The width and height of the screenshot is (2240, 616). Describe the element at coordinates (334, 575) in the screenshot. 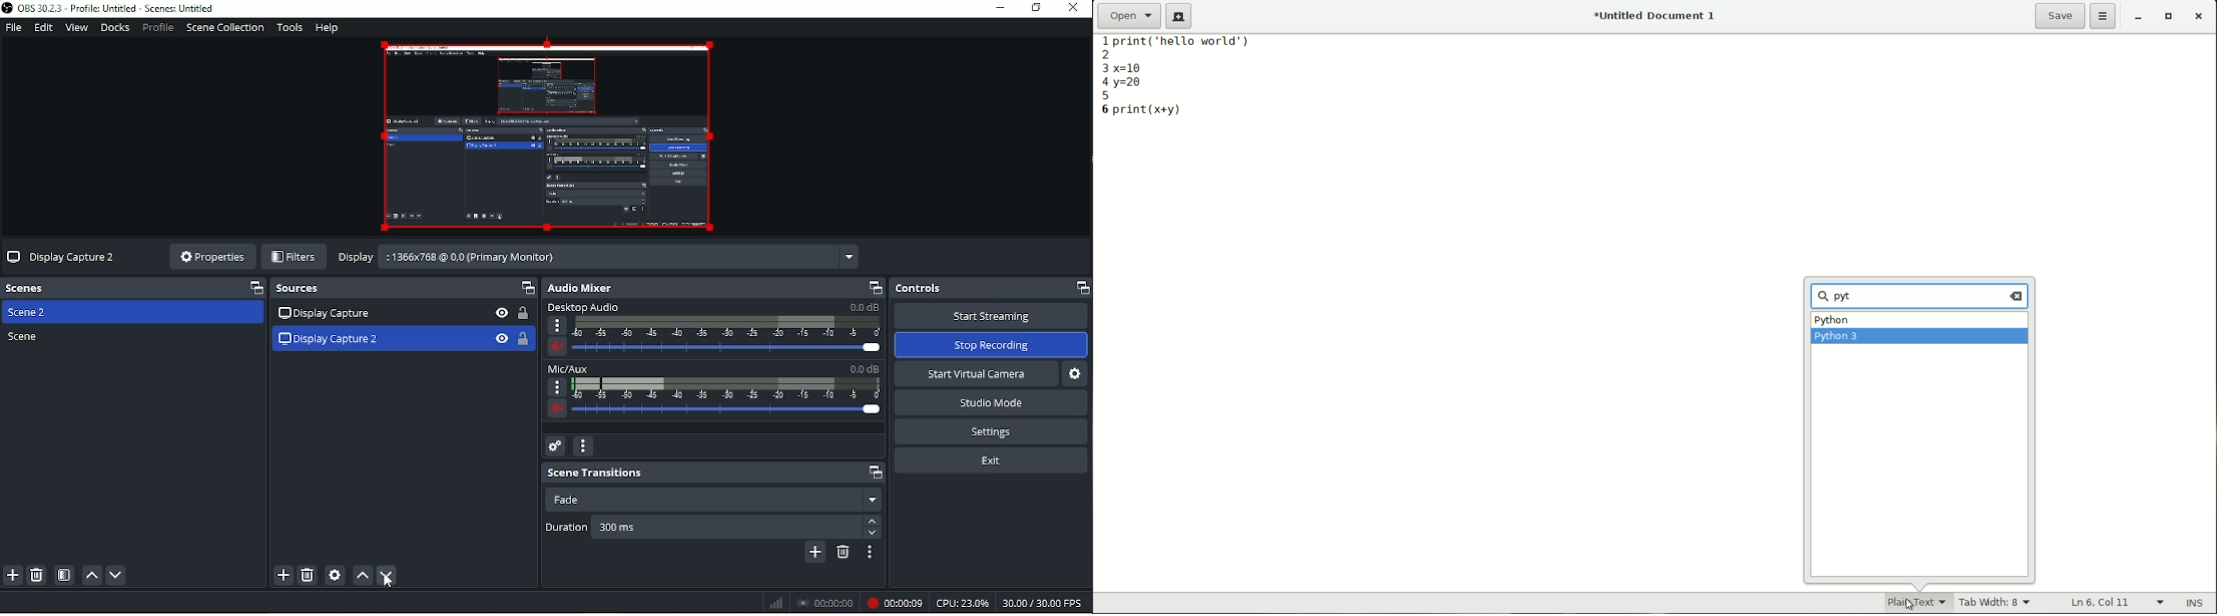

I see `Open source properties` at that location.